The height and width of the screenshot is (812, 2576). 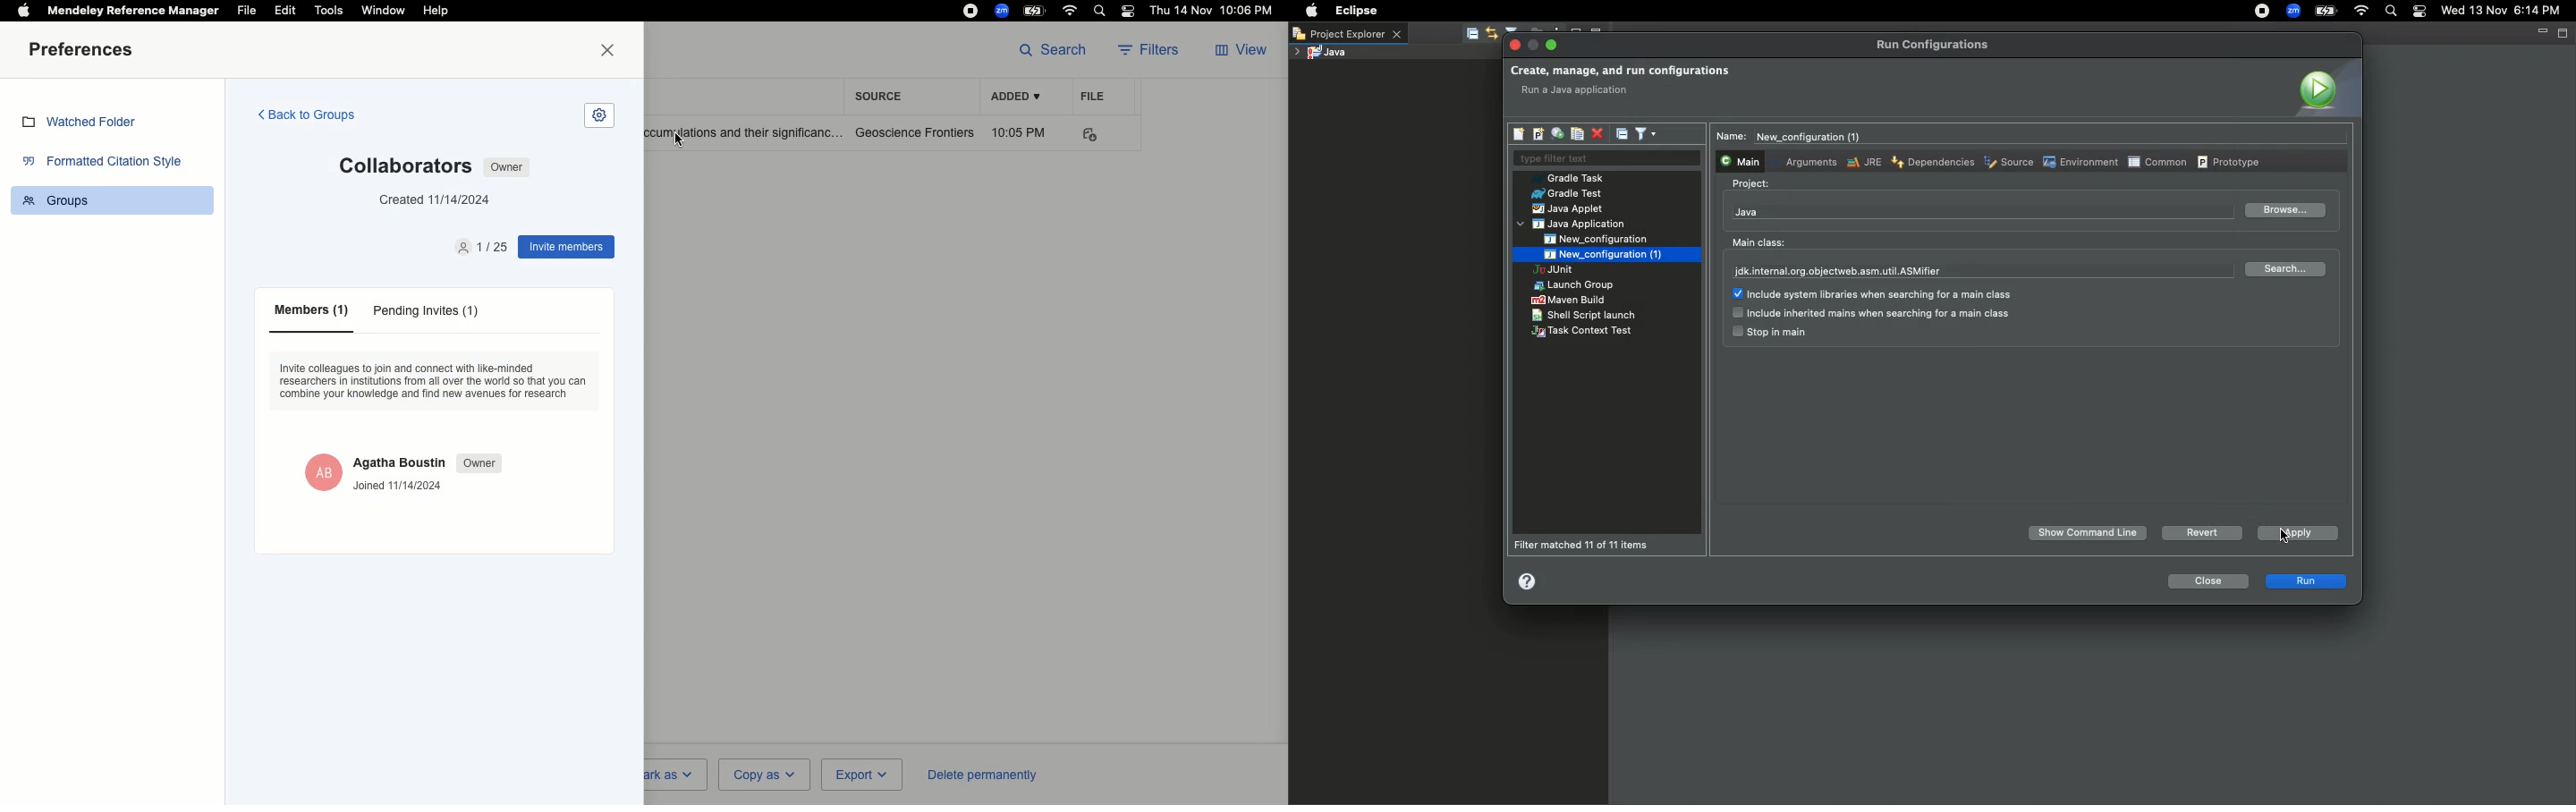 What do you see at coordinates (1607, 239) in the screenshot?
I see `New_configuration` at bounding box center [1607, 239].